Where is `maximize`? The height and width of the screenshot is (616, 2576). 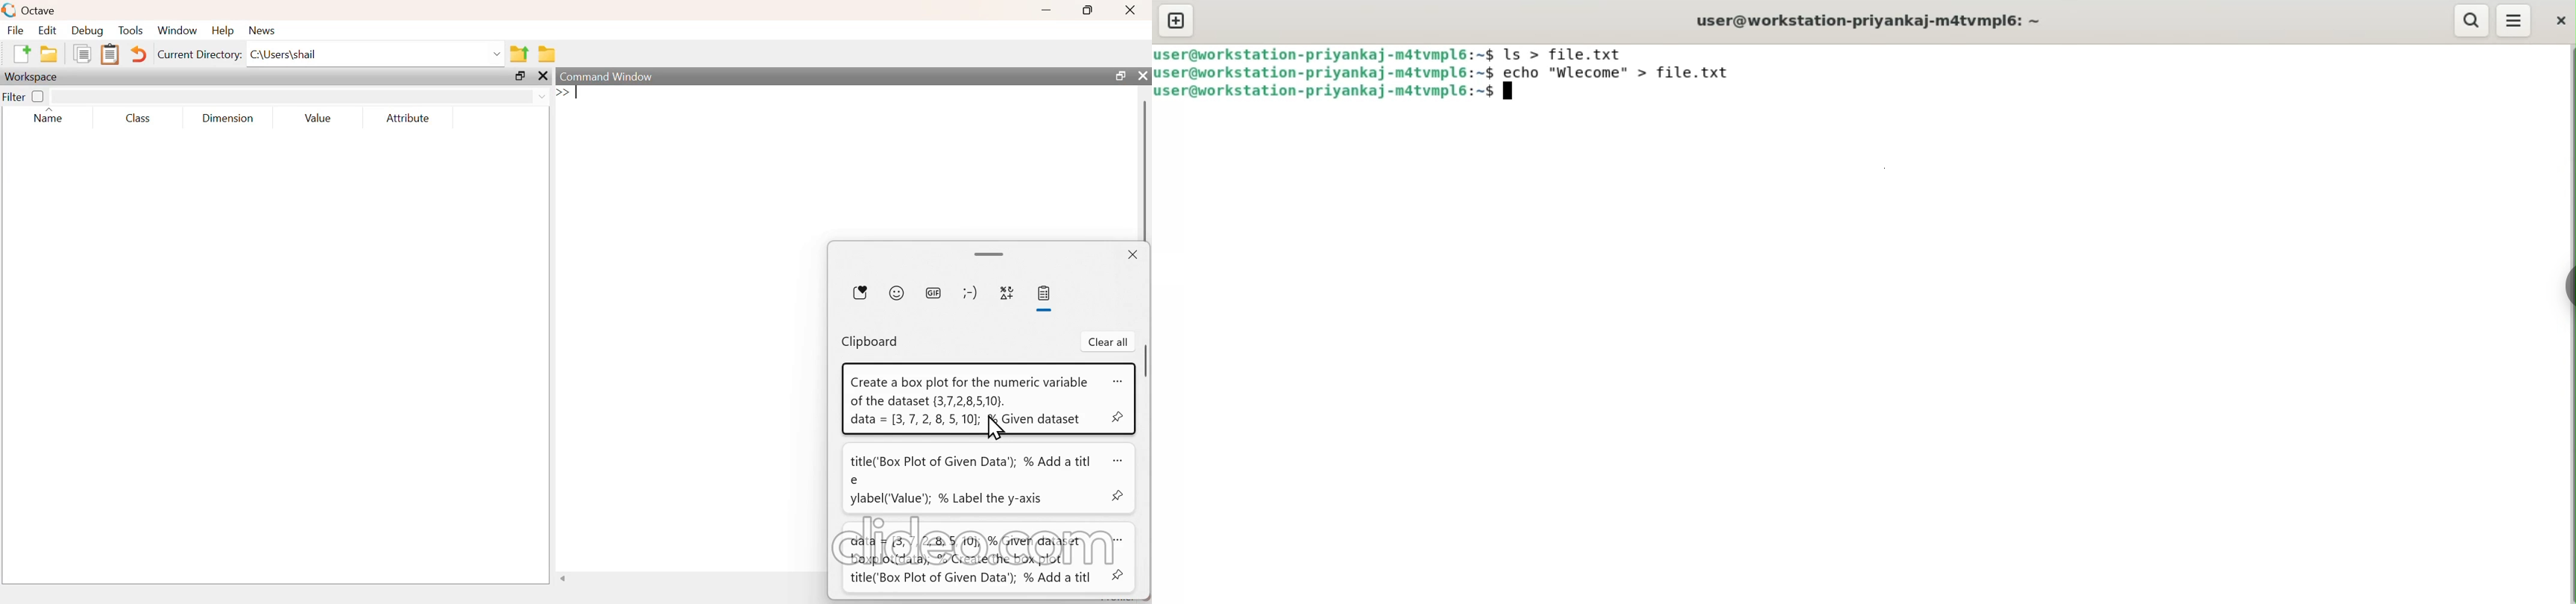
maximize is located at coordinates (516, 76).